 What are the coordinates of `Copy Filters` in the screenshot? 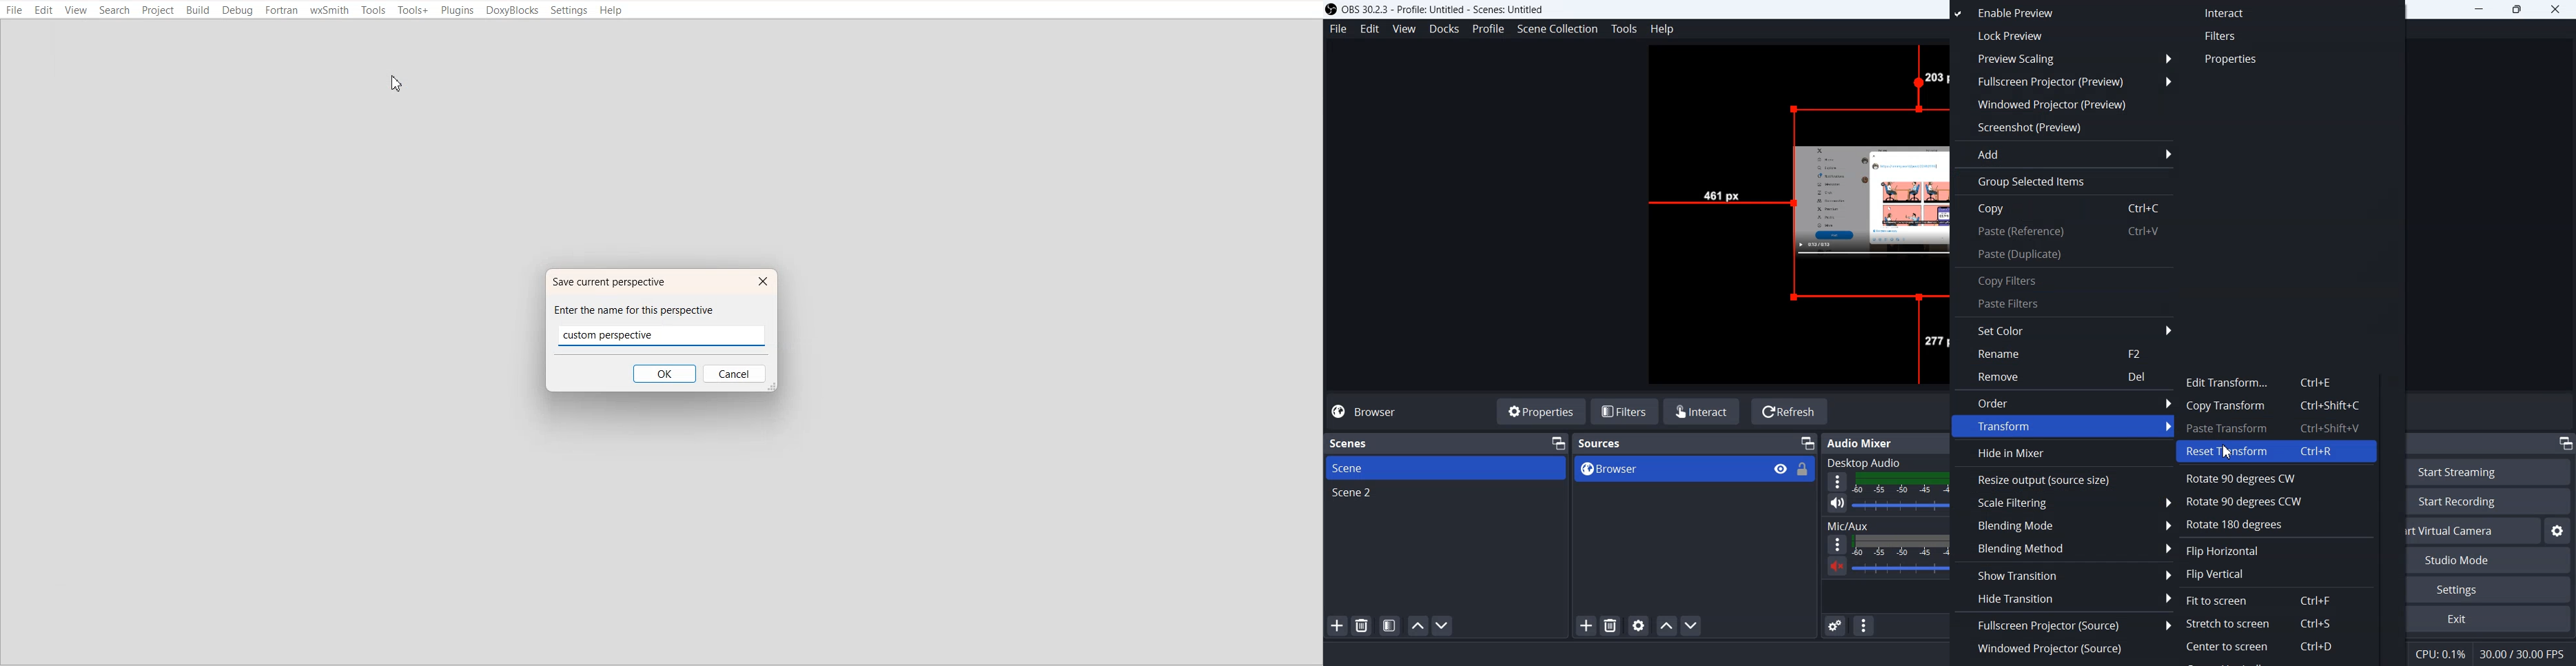 It's located at (2065, 279).